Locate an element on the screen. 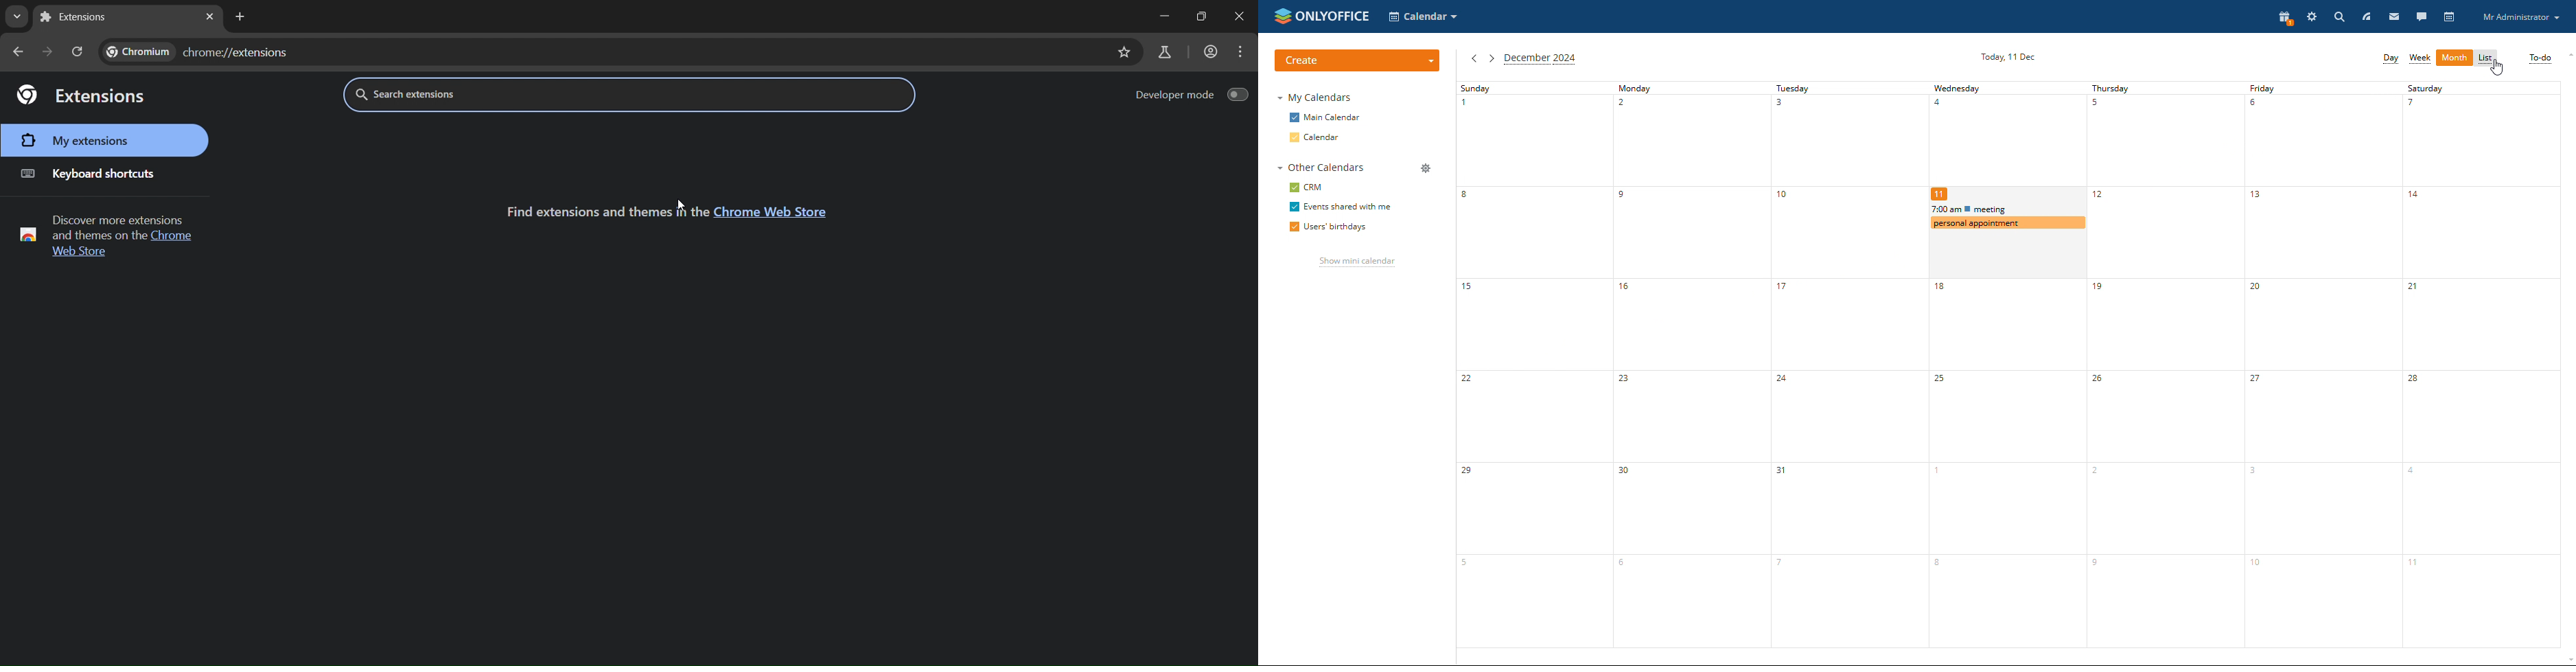 This screenshot has height=672, width=2576. talk is located at coordinates (2422, 16).